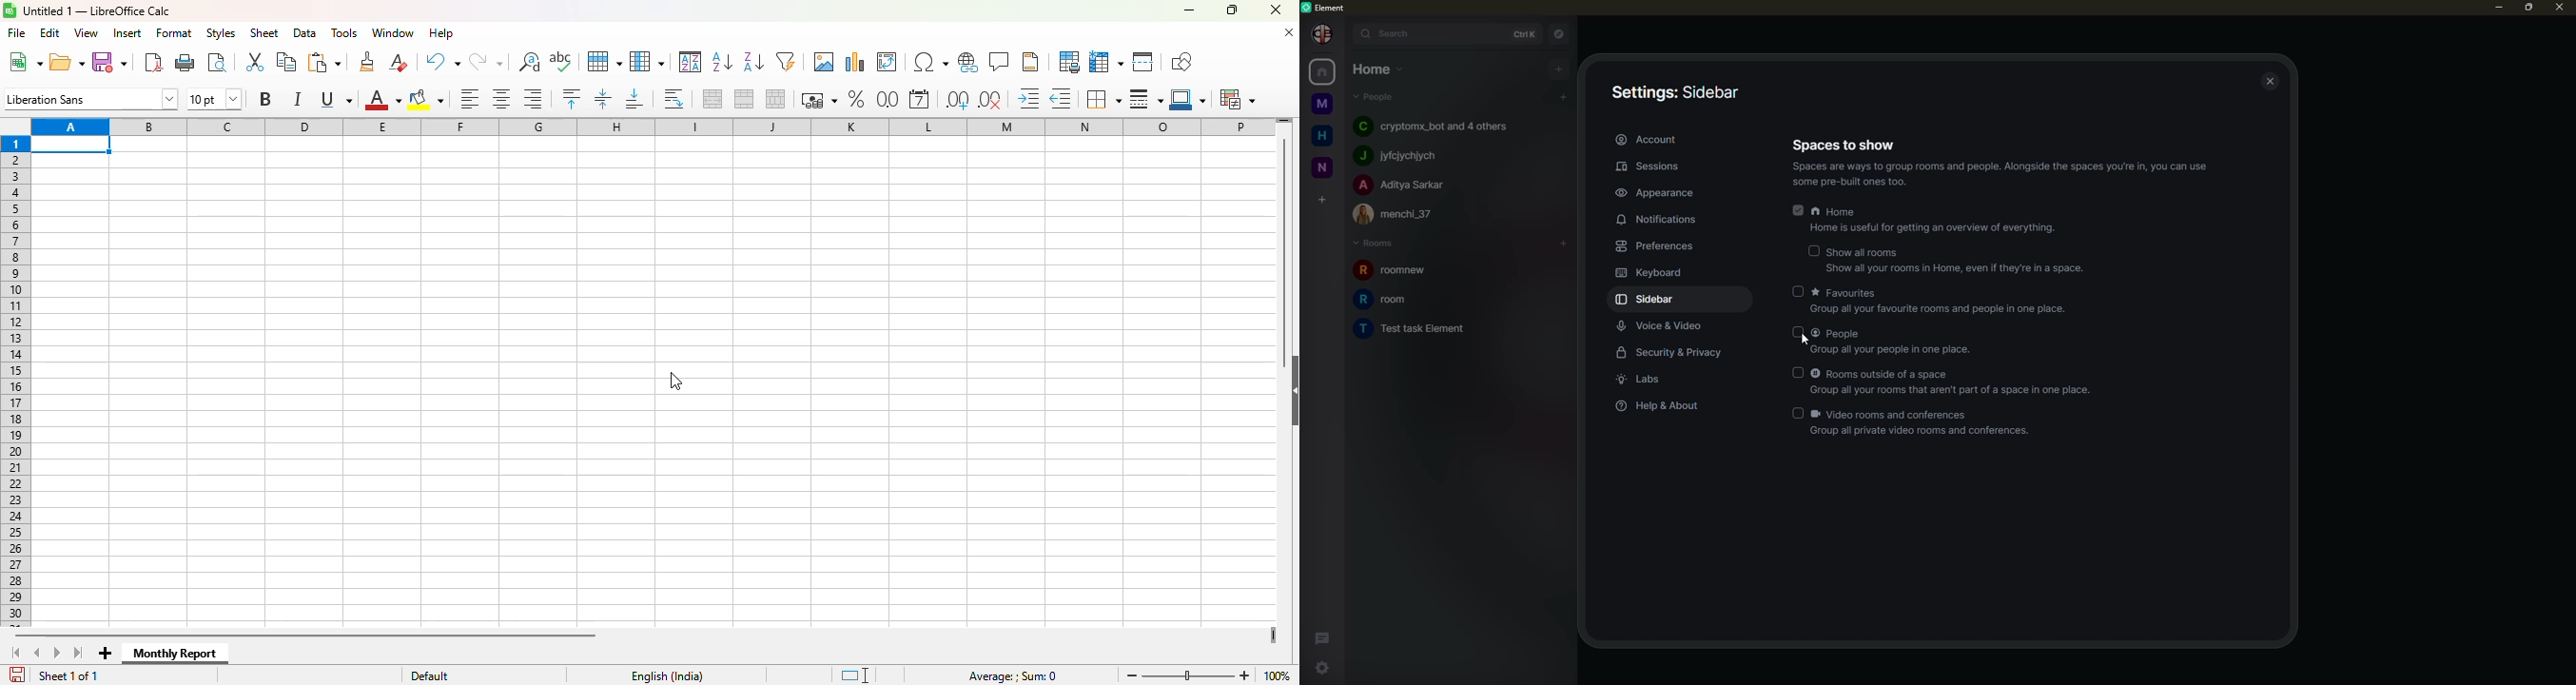 The width and height of the screenshot is (2576, 700). What do you see at coordinates (1384, 299) in the screenshot?
I see `room` at bounding box center [1384, 299].